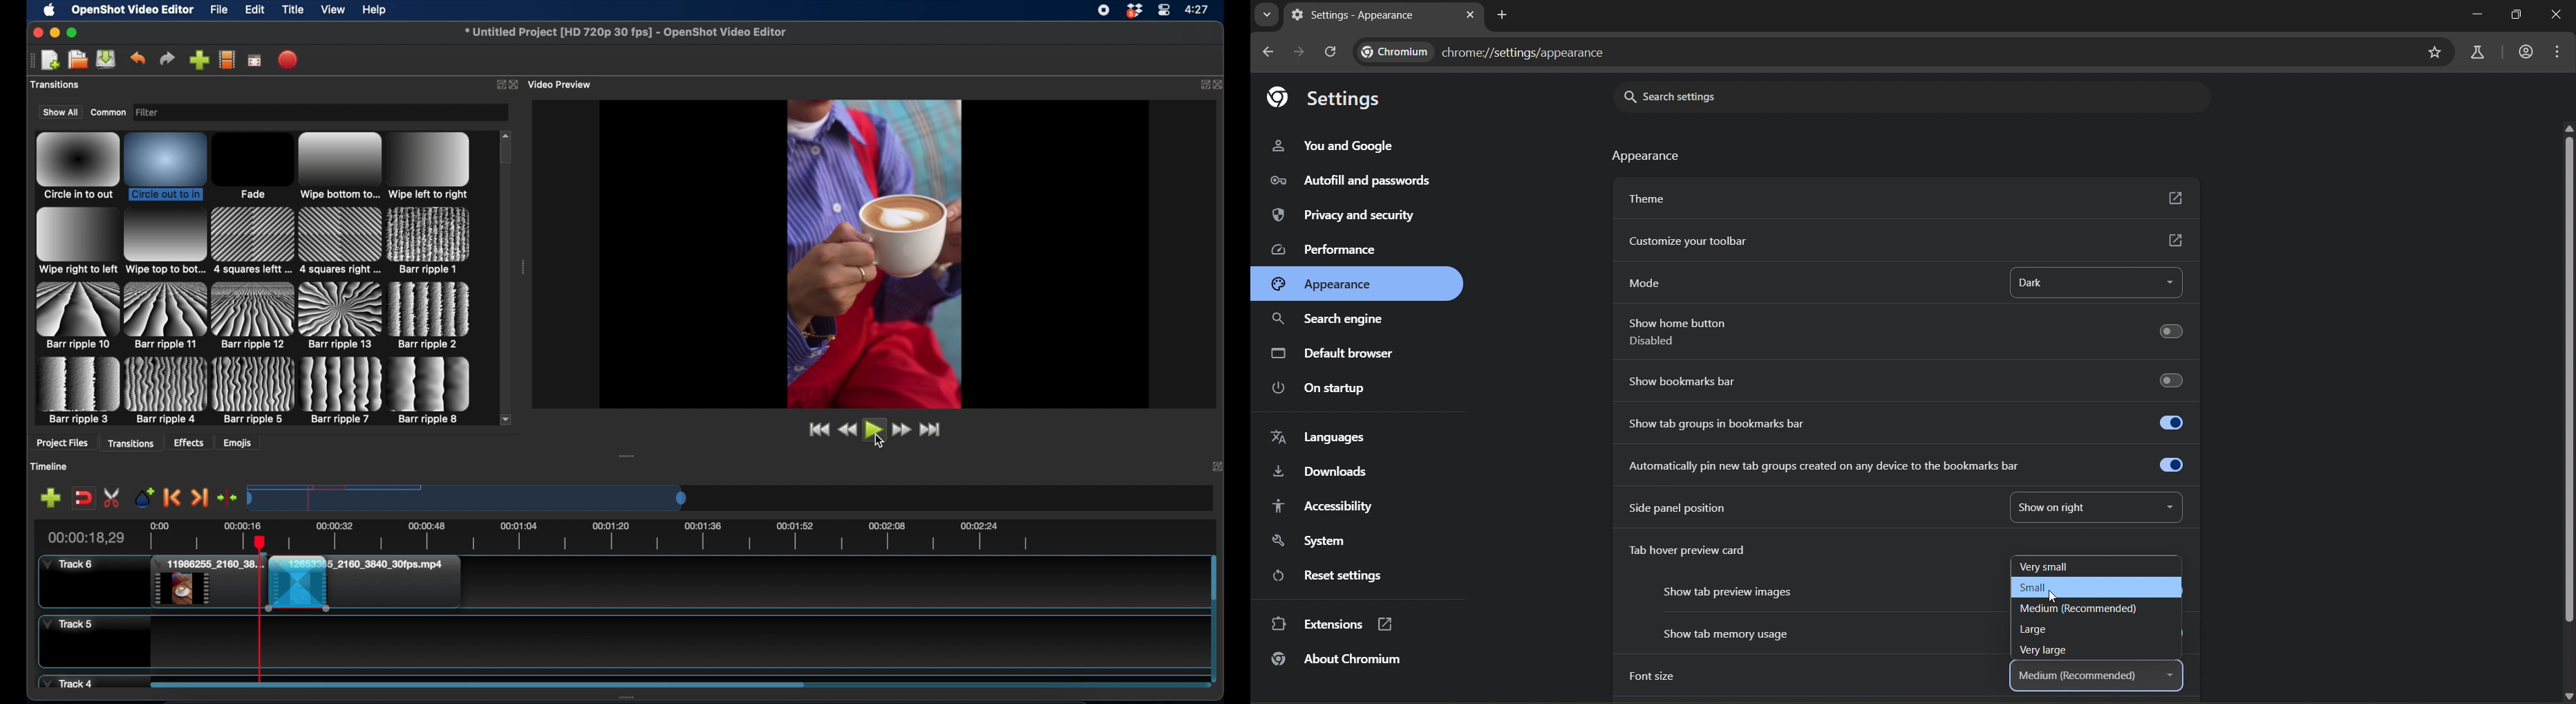 The height and width of the screenshot is (728, 2576). I want to click on transition, so click(78, 390).